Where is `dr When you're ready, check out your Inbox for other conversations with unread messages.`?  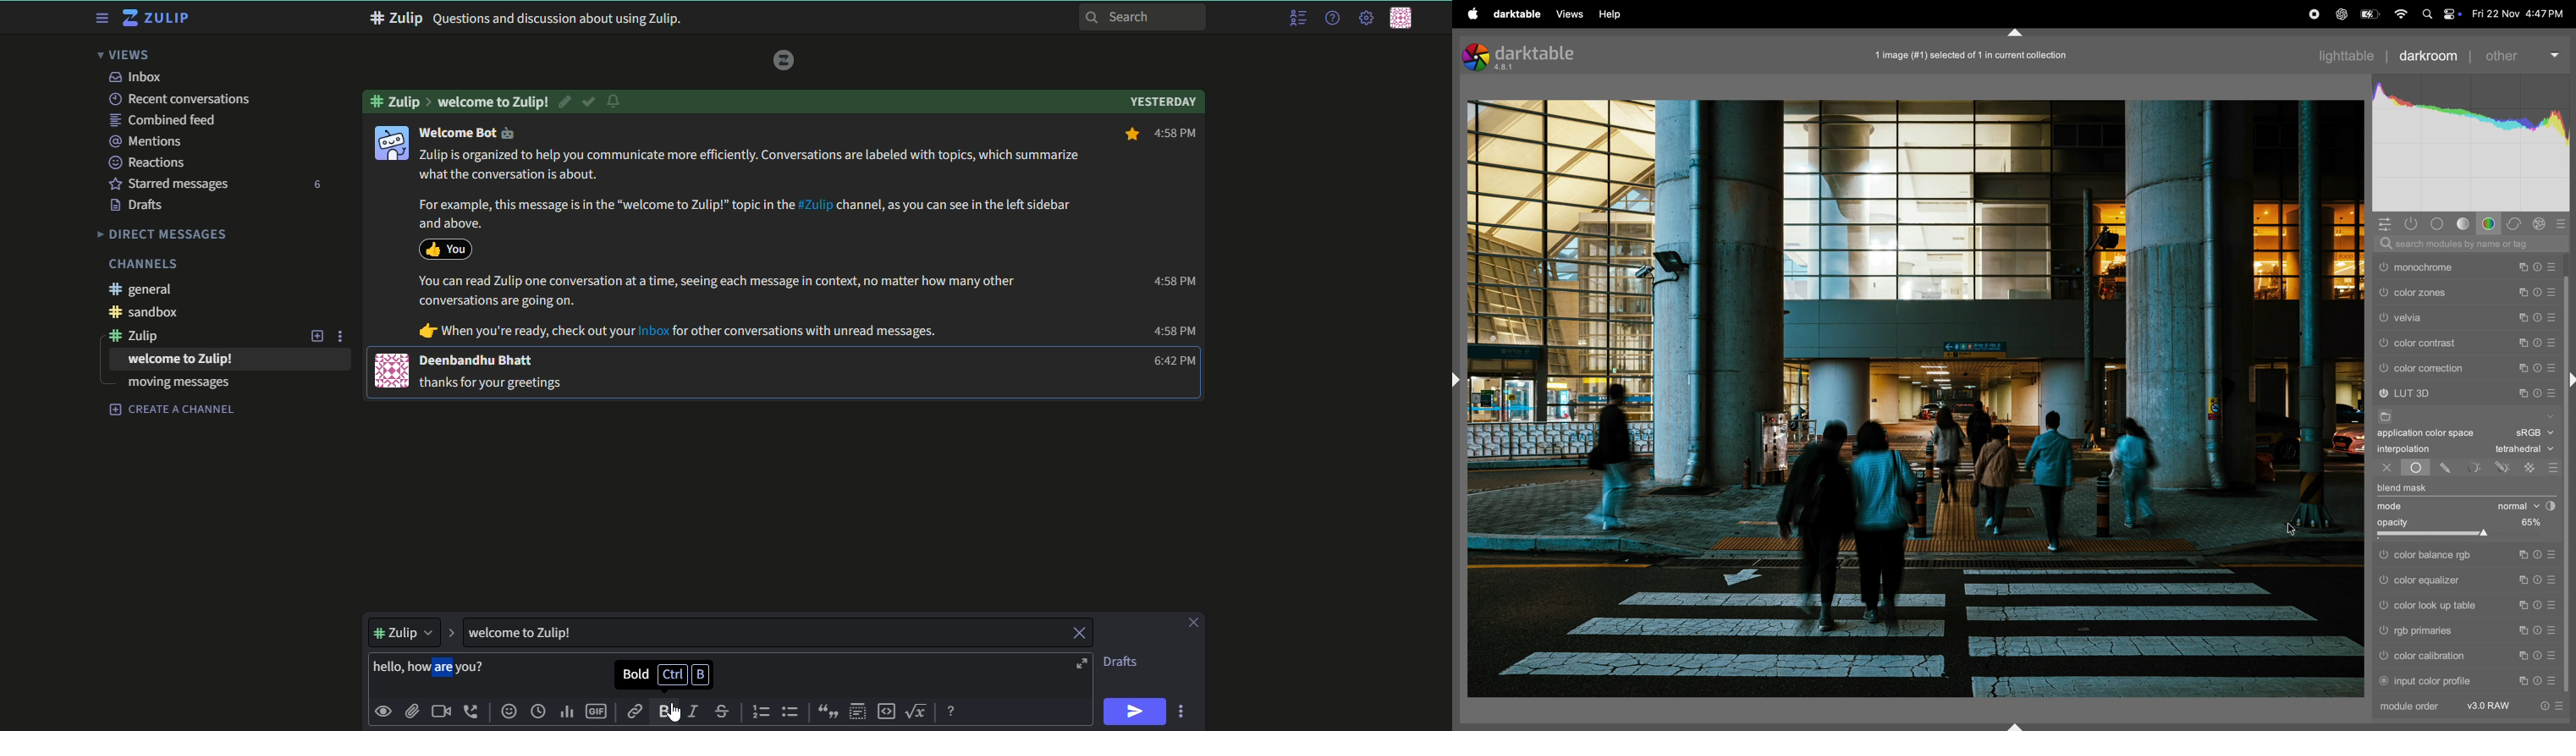 dr When you're ready, check out your Inbox for other conversations with unread messages. is located at coordinates (676, 332).